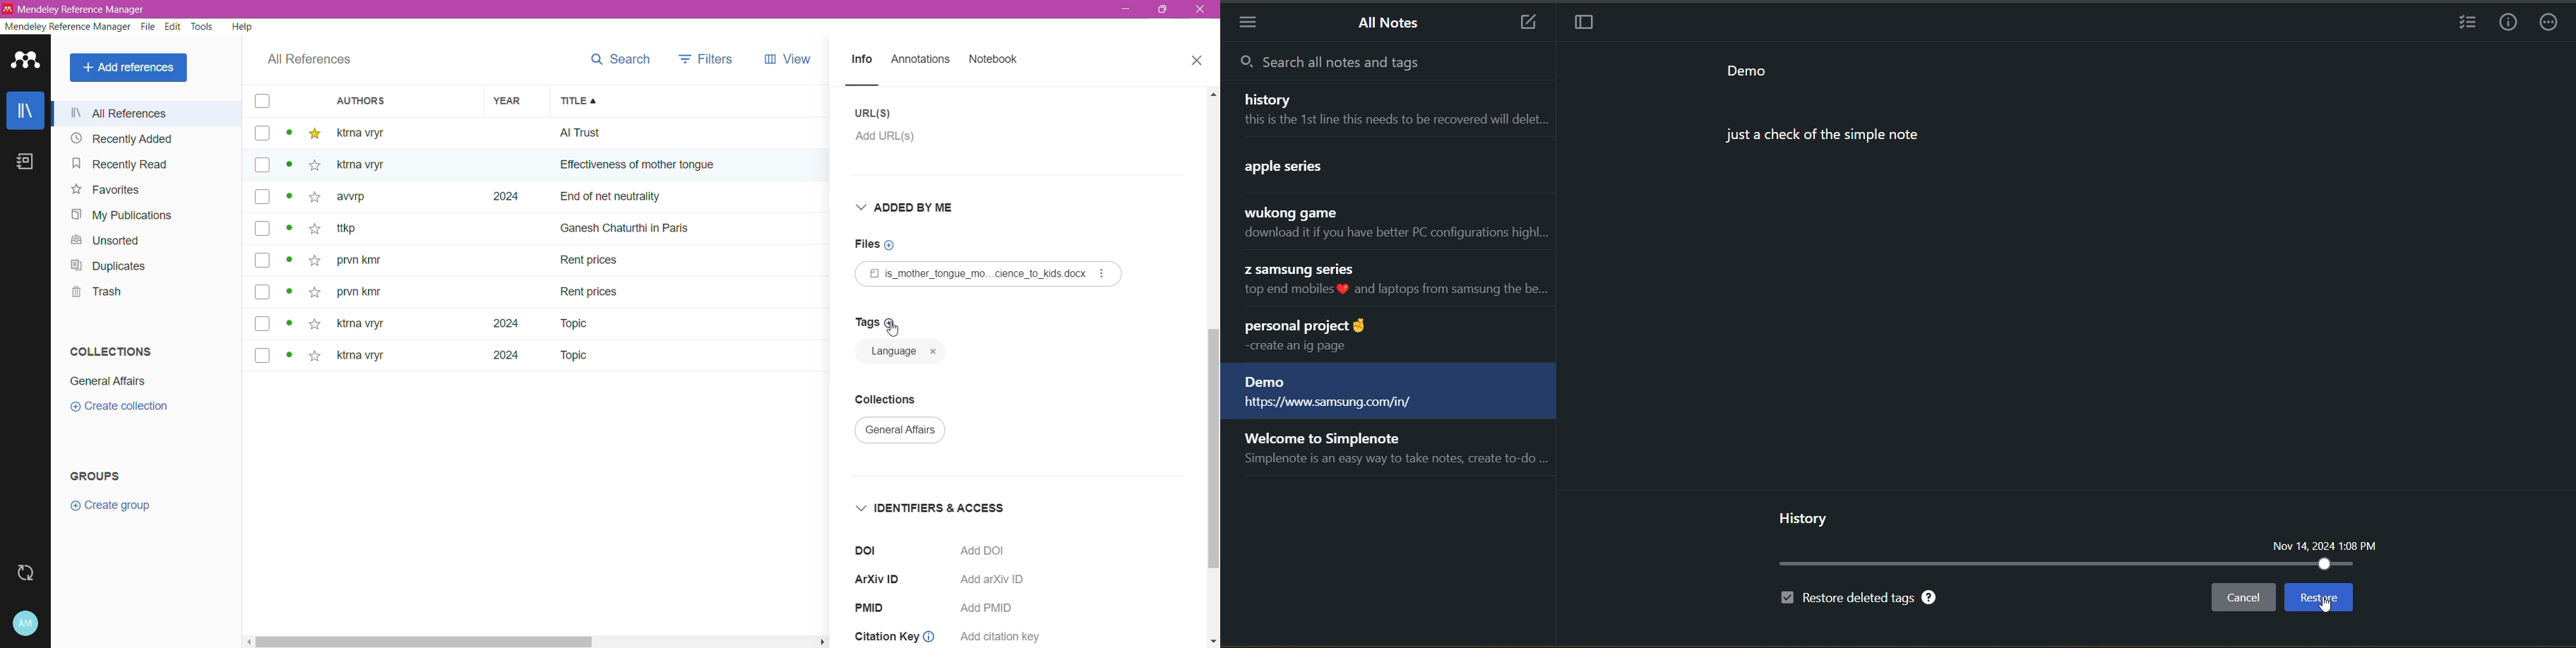  What do you see at coordinates (243, 26) in the screenshot?
I see `Help` at bounding box center [243, 26].